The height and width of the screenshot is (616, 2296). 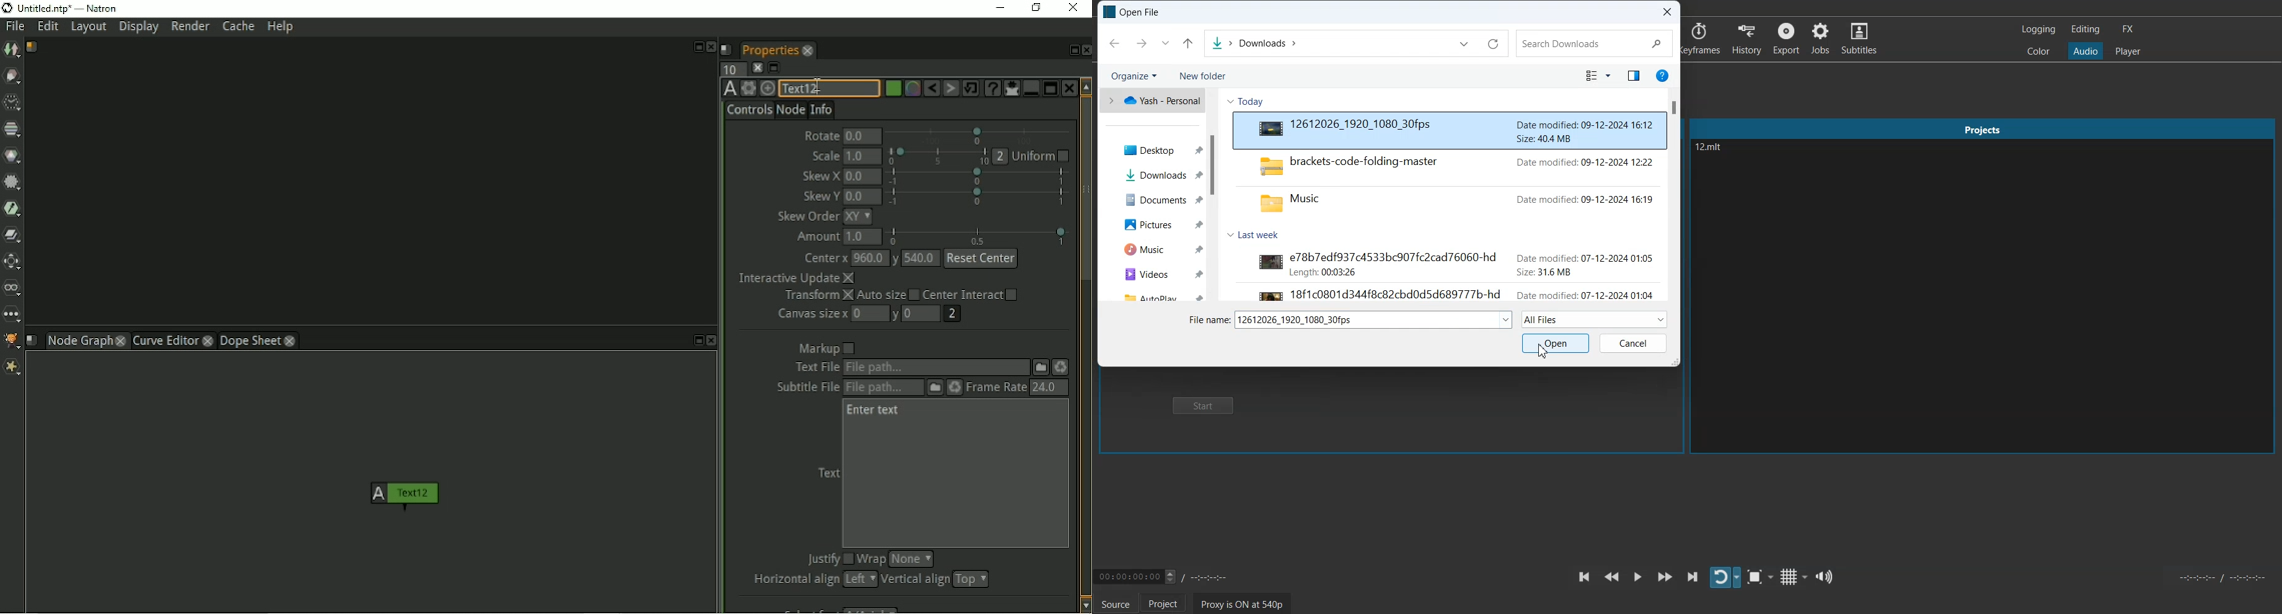 I want to click on Go forward, so click(x=1139, y=43).